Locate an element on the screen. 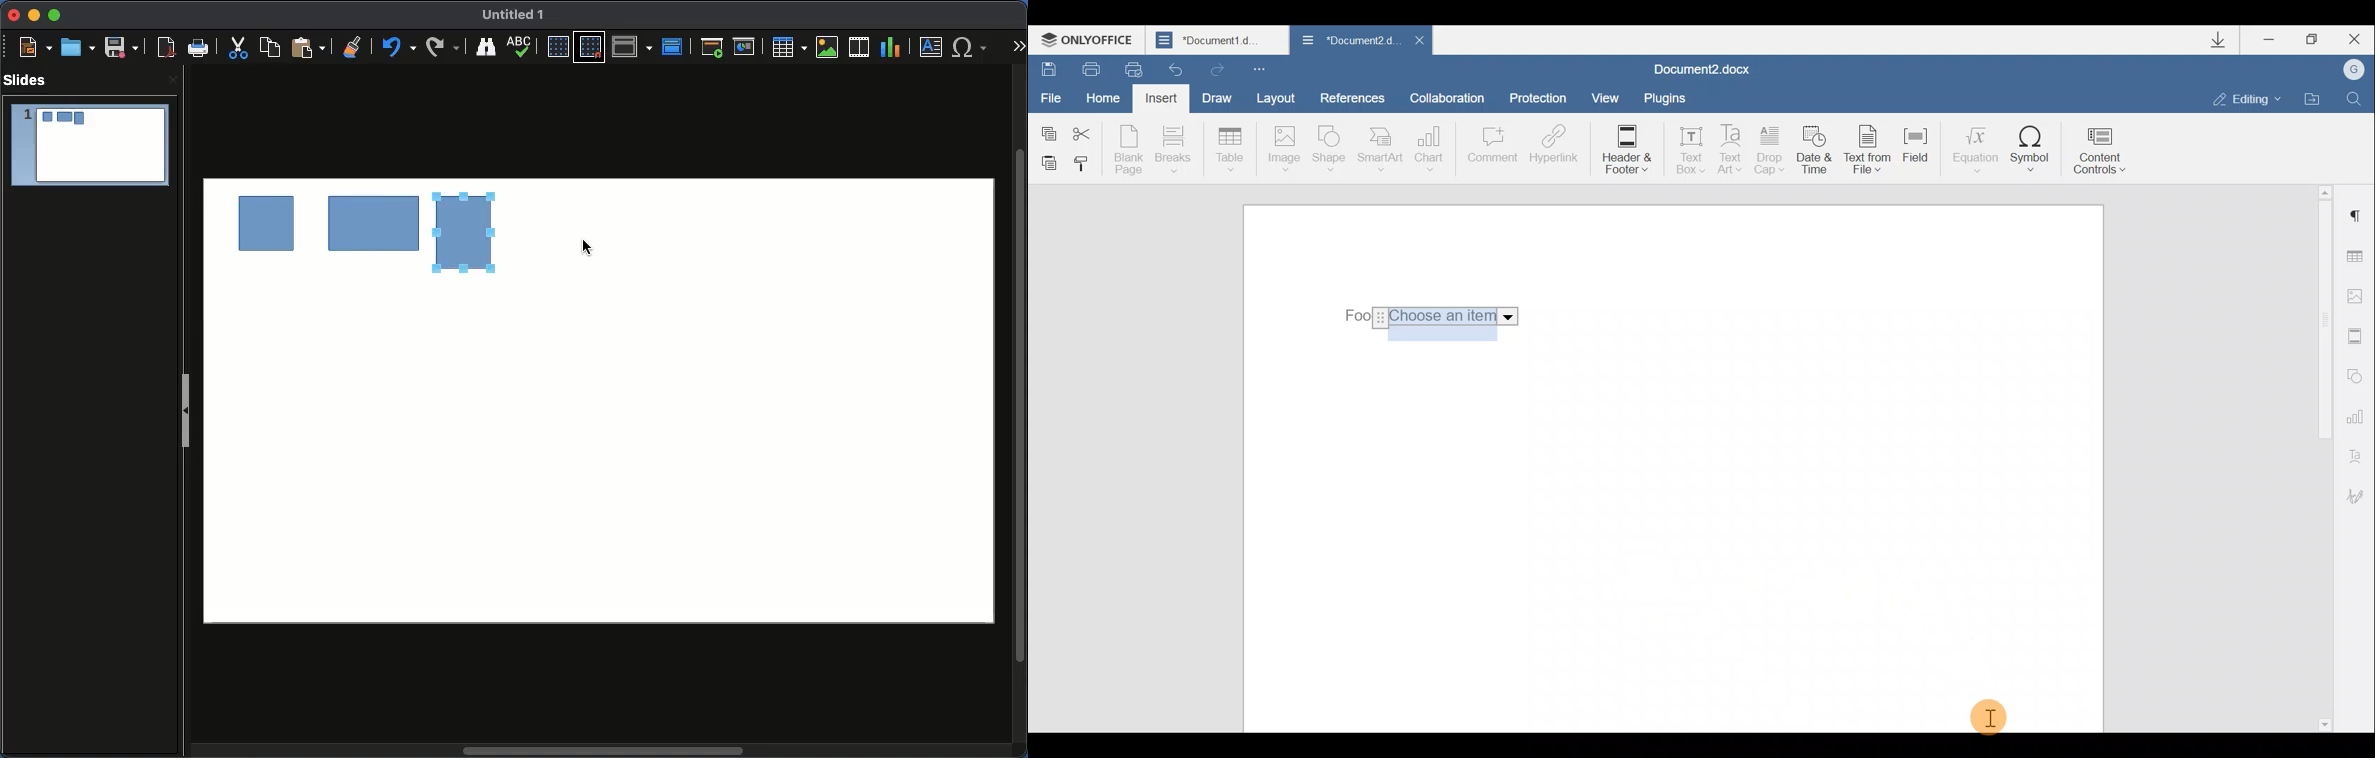  Snap to grid is located at coordinates (590, 47).